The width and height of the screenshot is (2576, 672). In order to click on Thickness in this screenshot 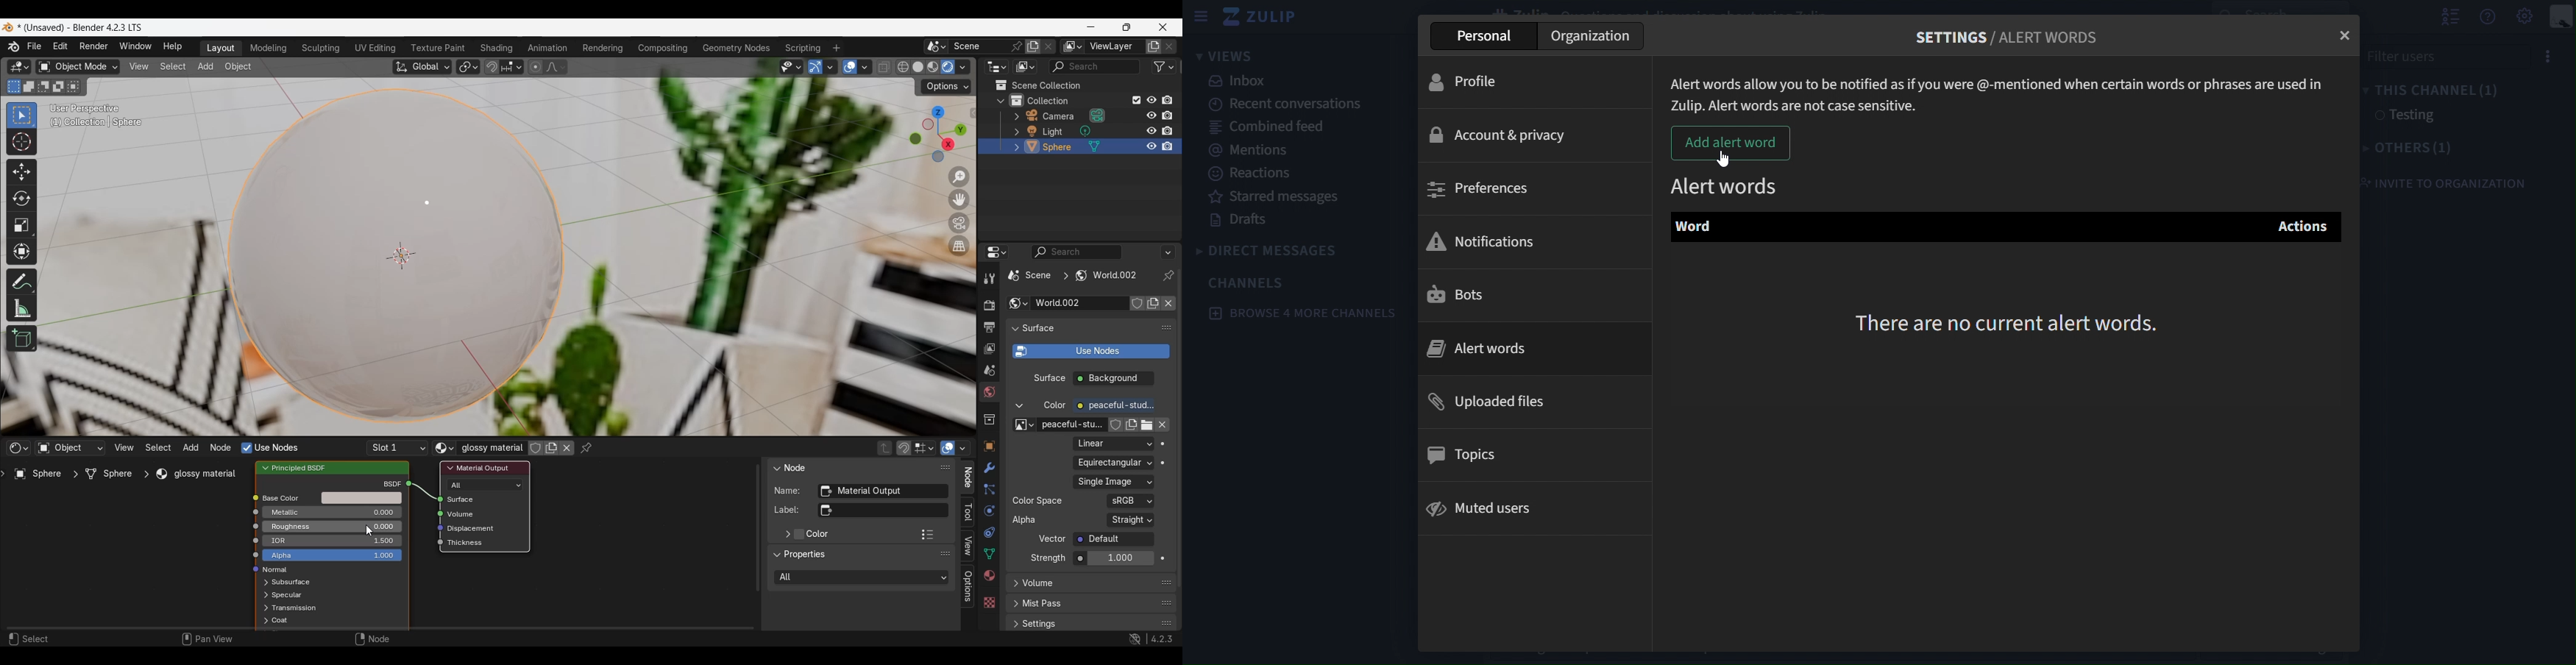, I will do `click(467, 543)`.